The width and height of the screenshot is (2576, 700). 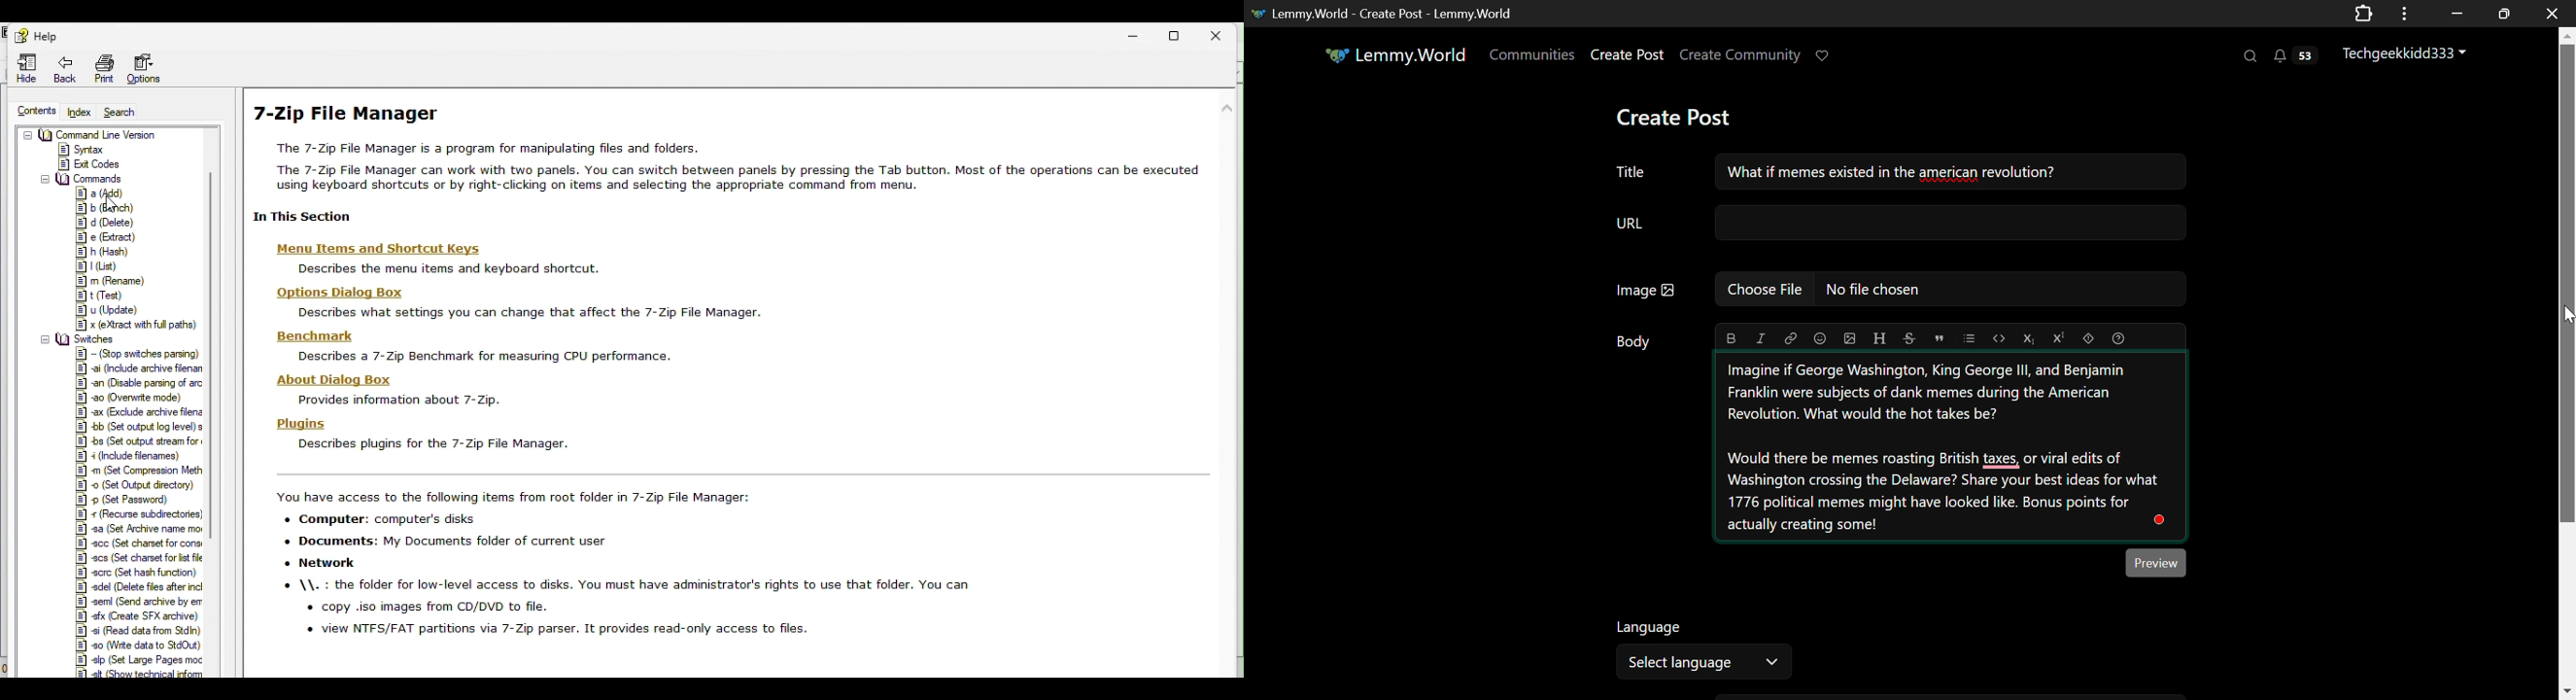 I want to click on Index, so click(x=81, y=113).